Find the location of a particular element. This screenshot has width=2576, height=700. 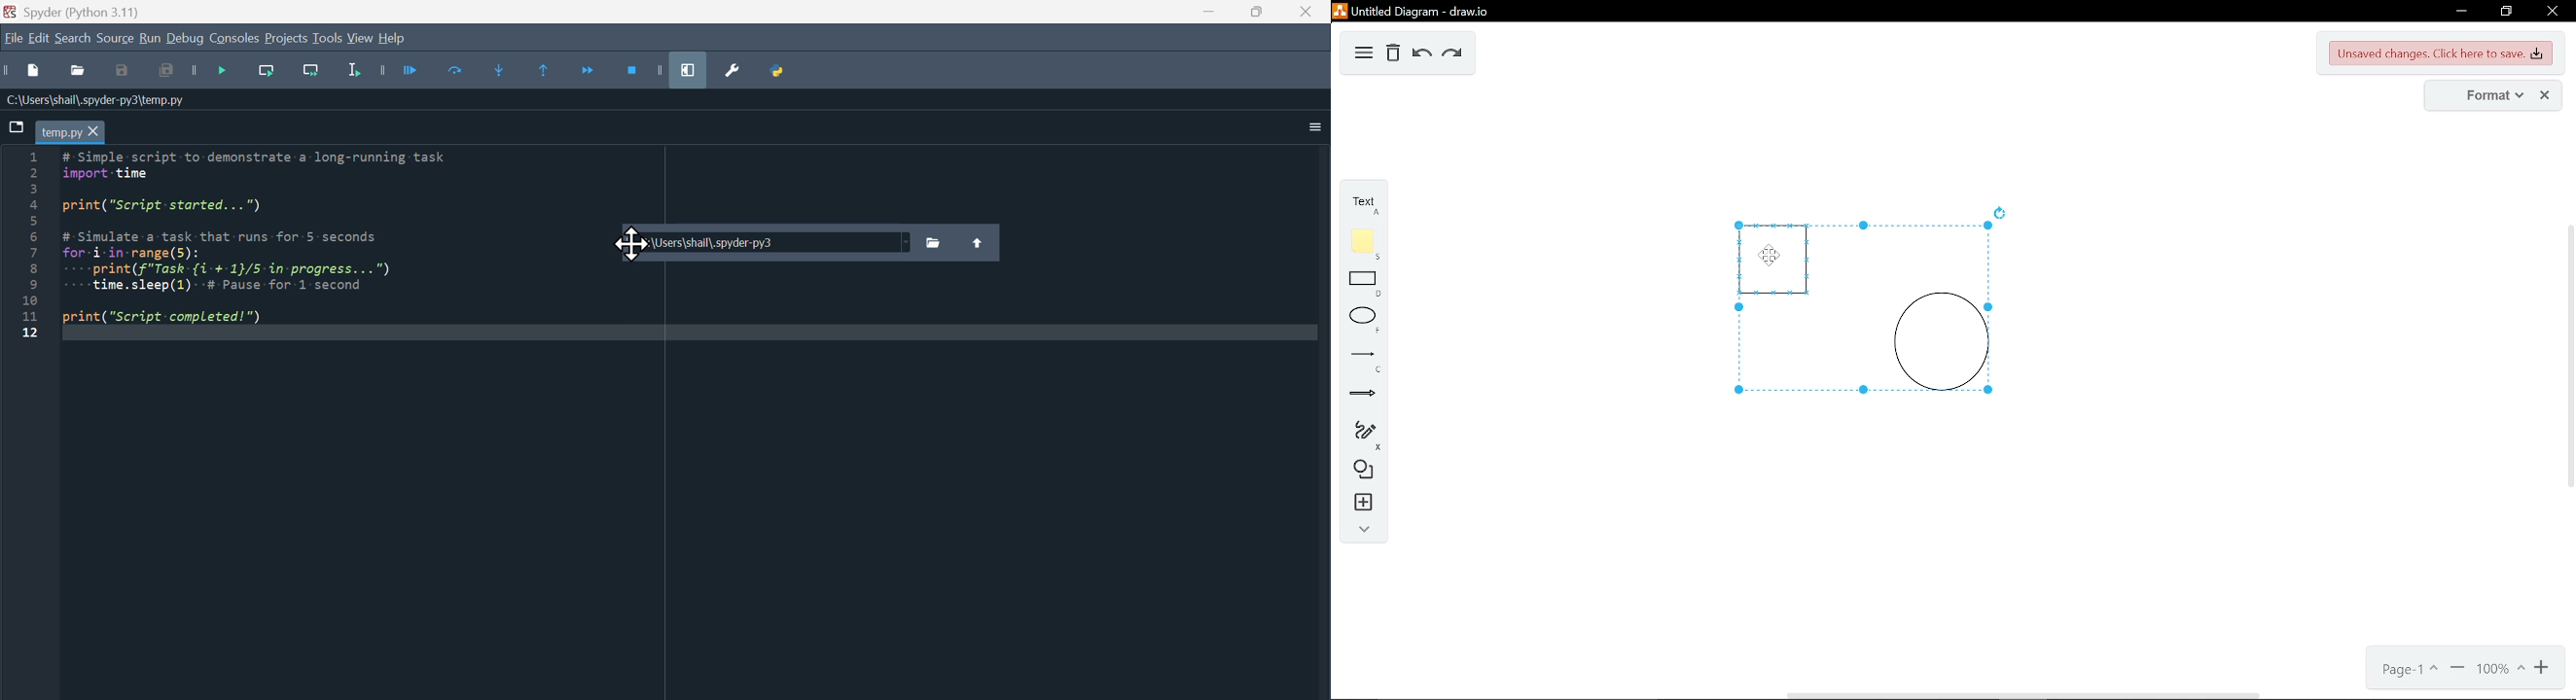

Cursor on Plugin is located at coordinates (630, 245).